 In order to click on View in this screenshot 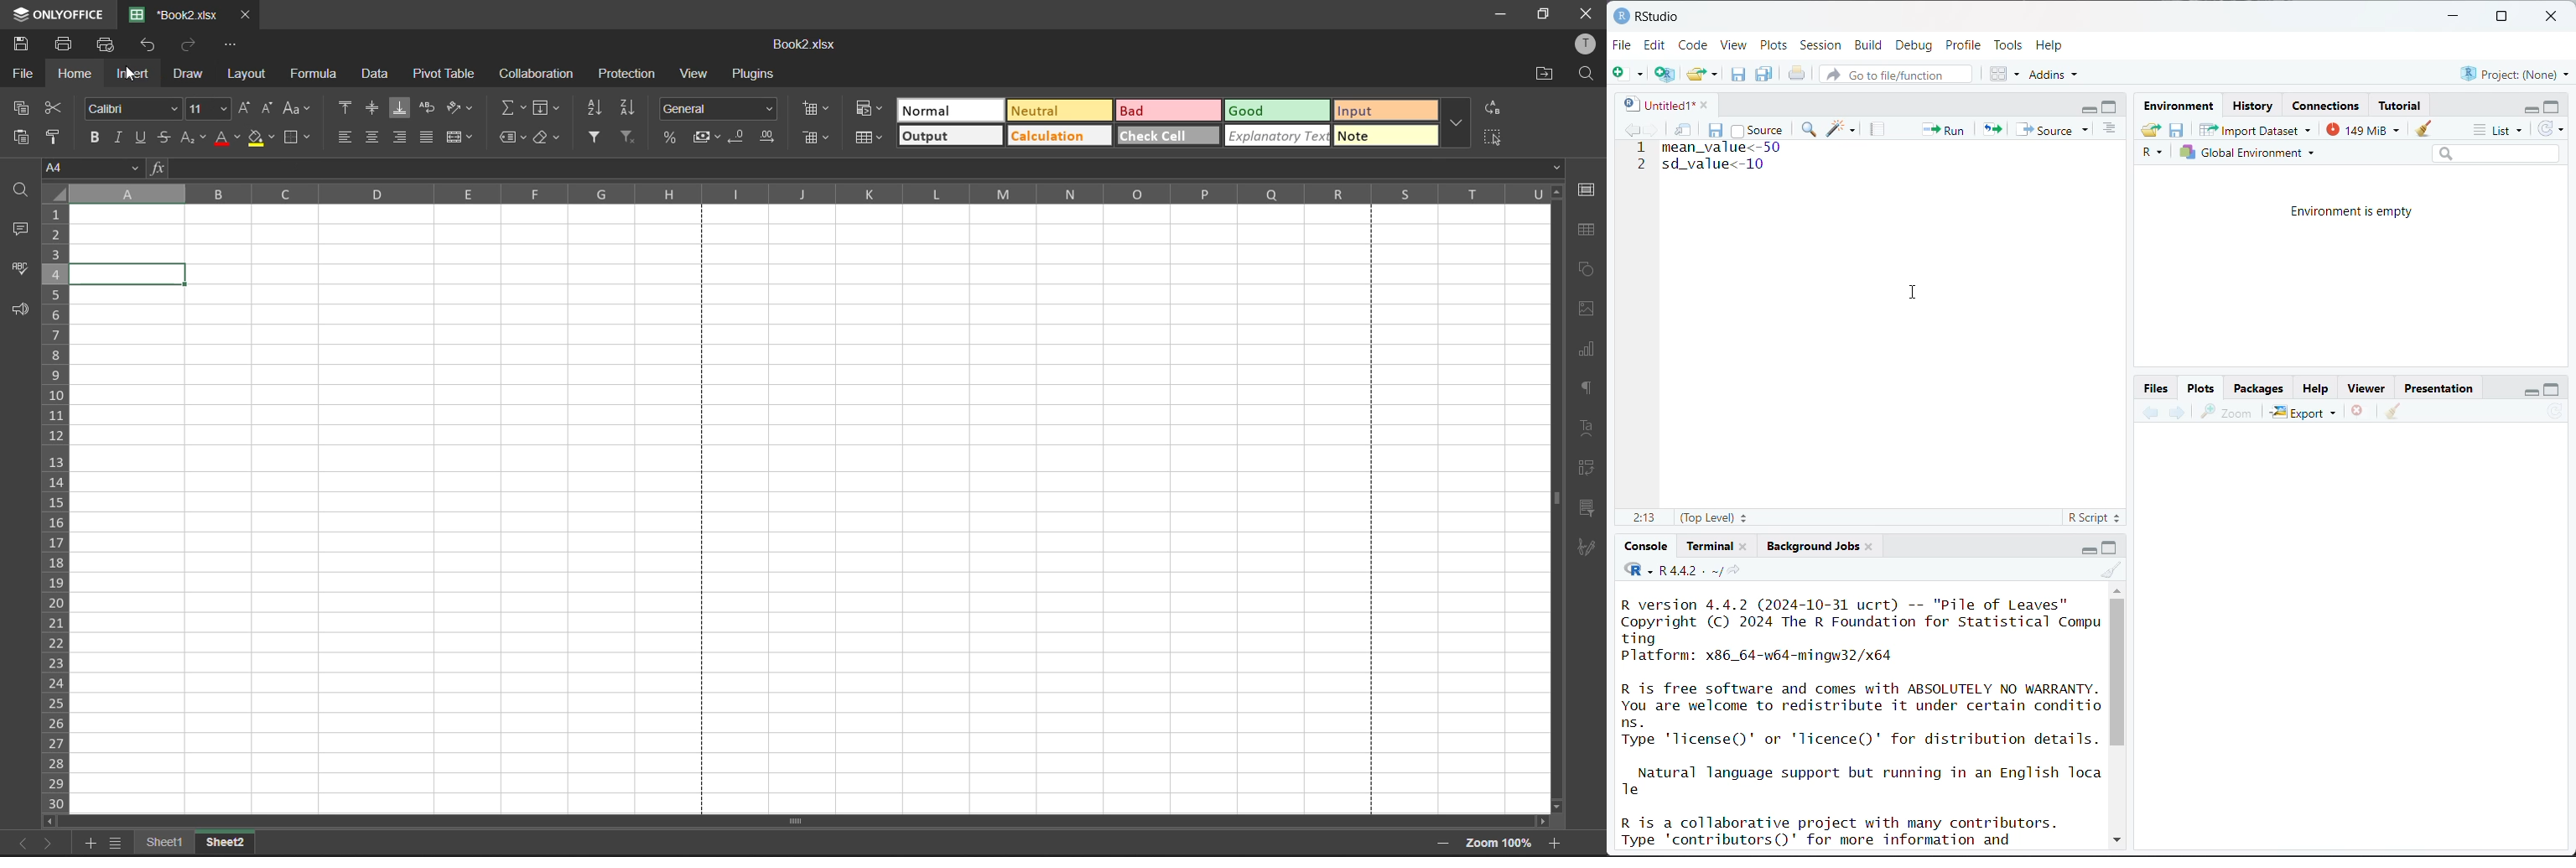, I will do `click(1734, 46)`.